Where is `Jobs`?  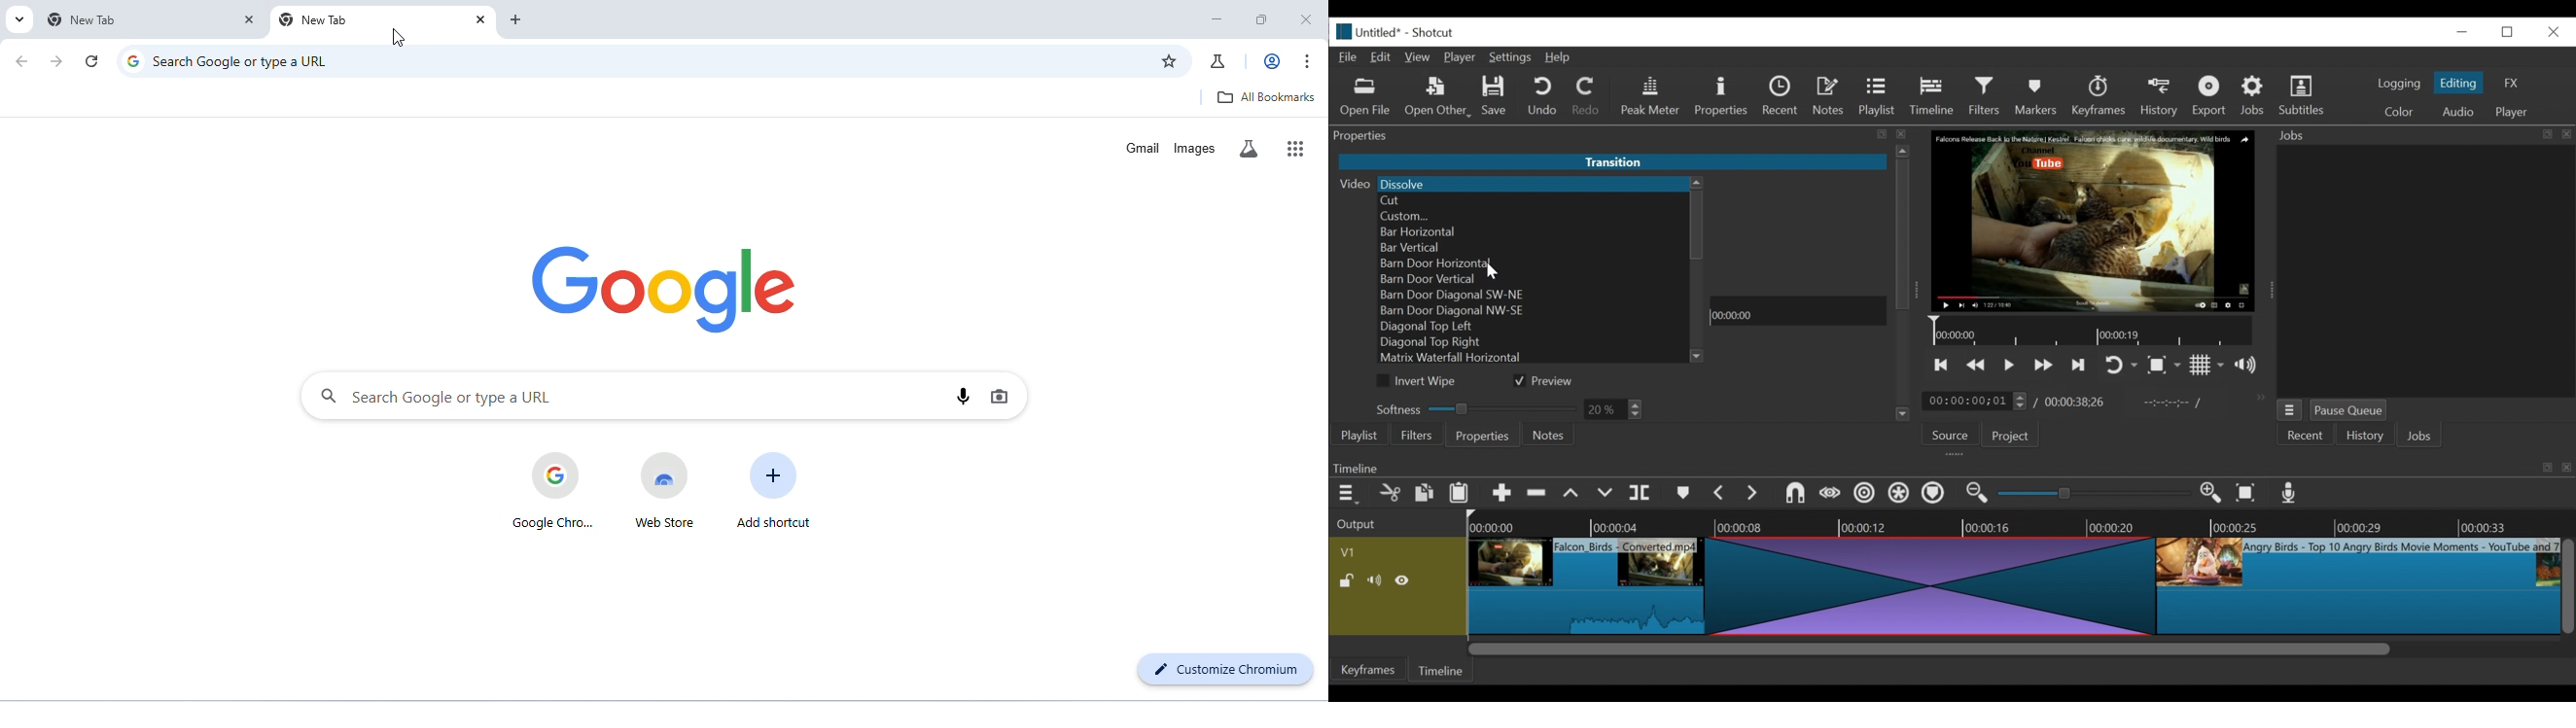
Jobs is located at coordinates (2255, 95).